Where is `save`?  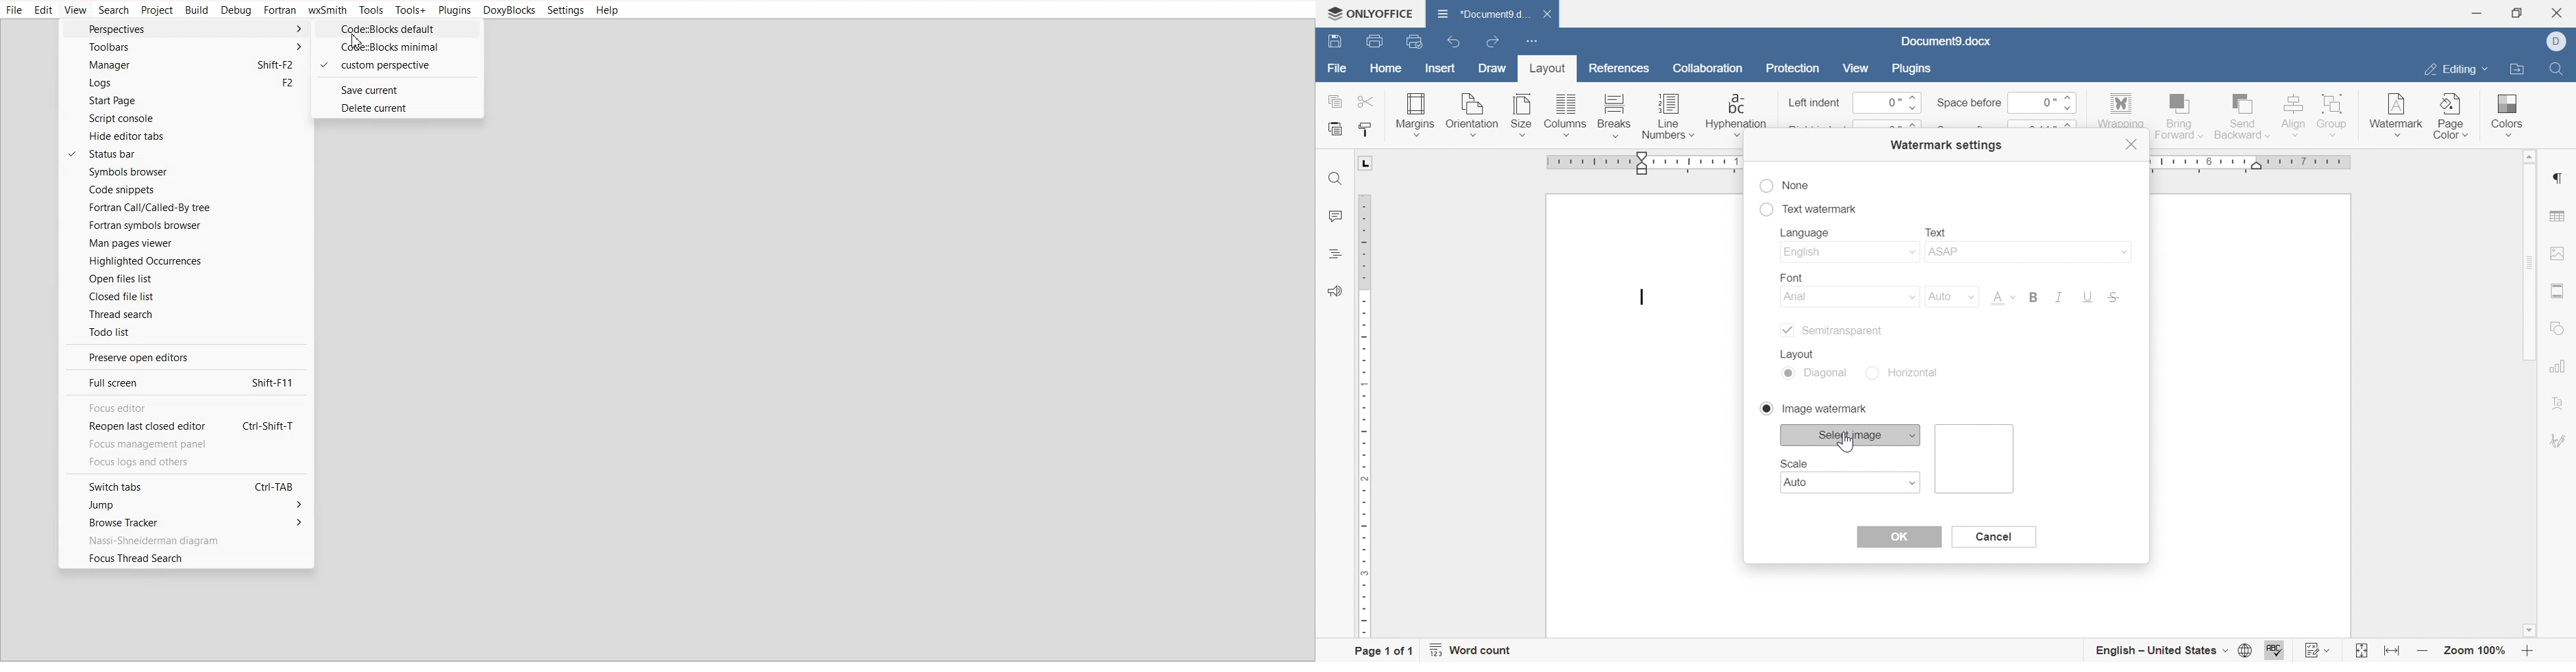 save is located at coordinates (1332, 42).